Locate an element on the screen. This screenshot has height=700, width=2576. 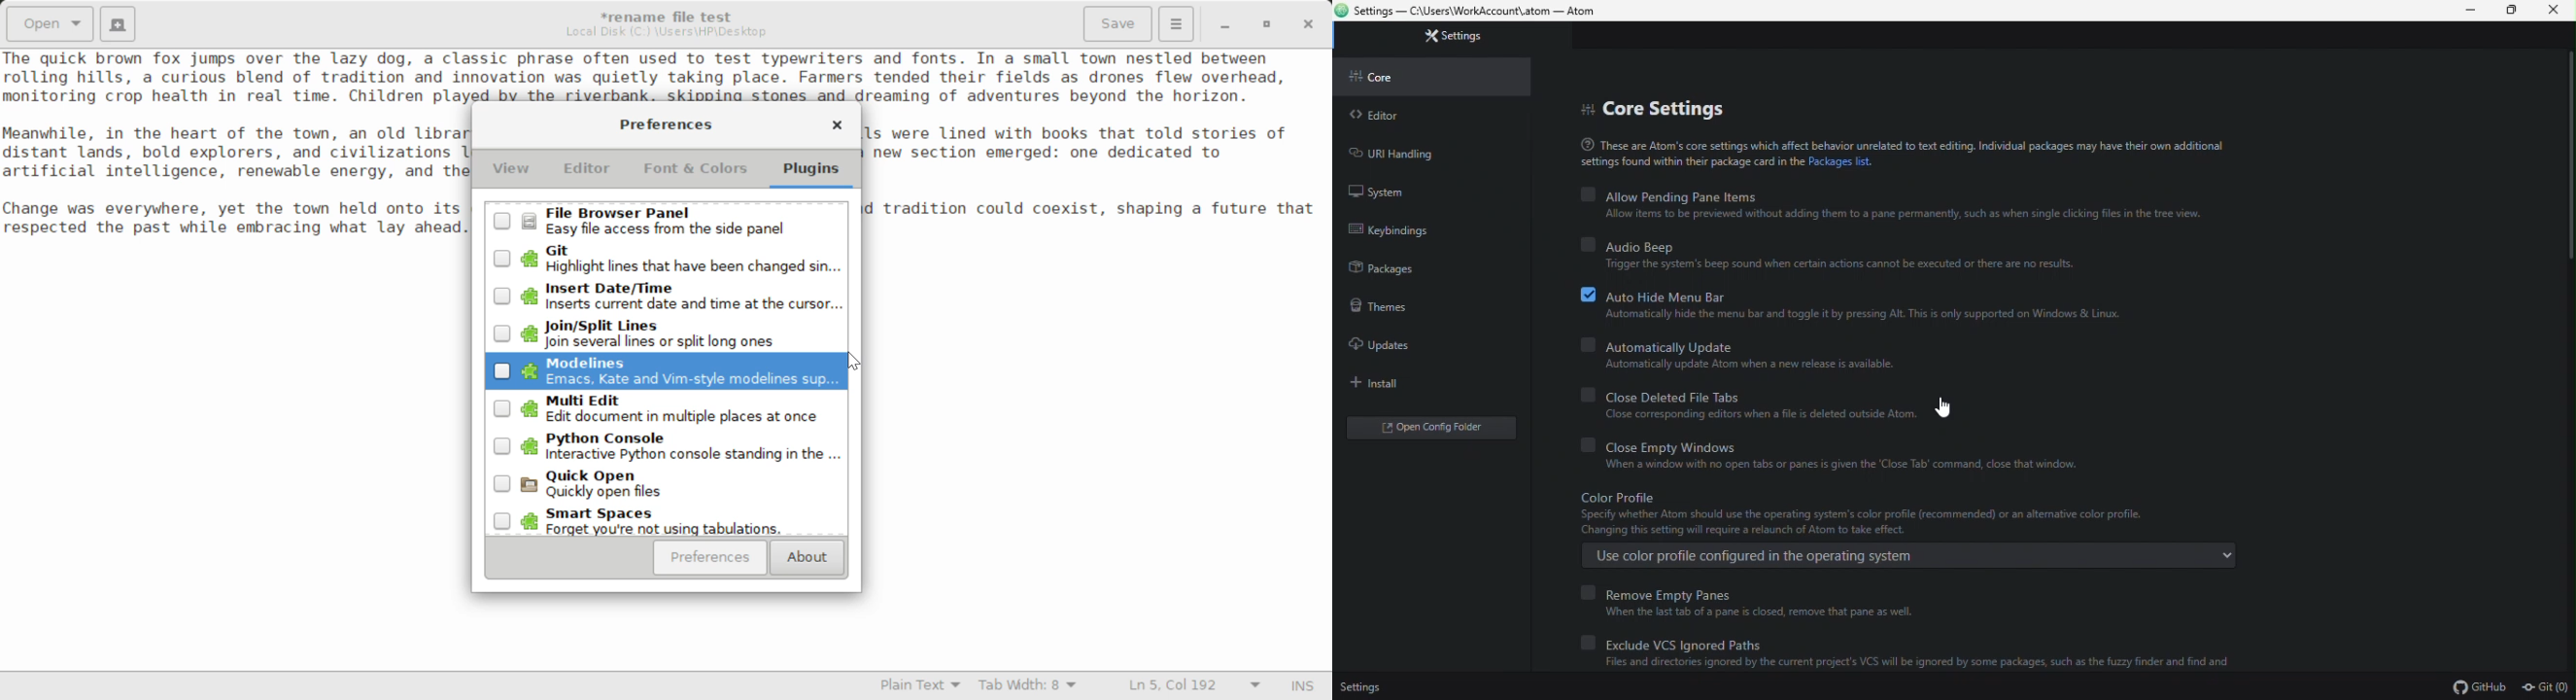
Files and directories ignosad by the uvent project's VCS will be ignored by some packages, such as the fuzzy finder and find and is located at coordinates (1910, 662).